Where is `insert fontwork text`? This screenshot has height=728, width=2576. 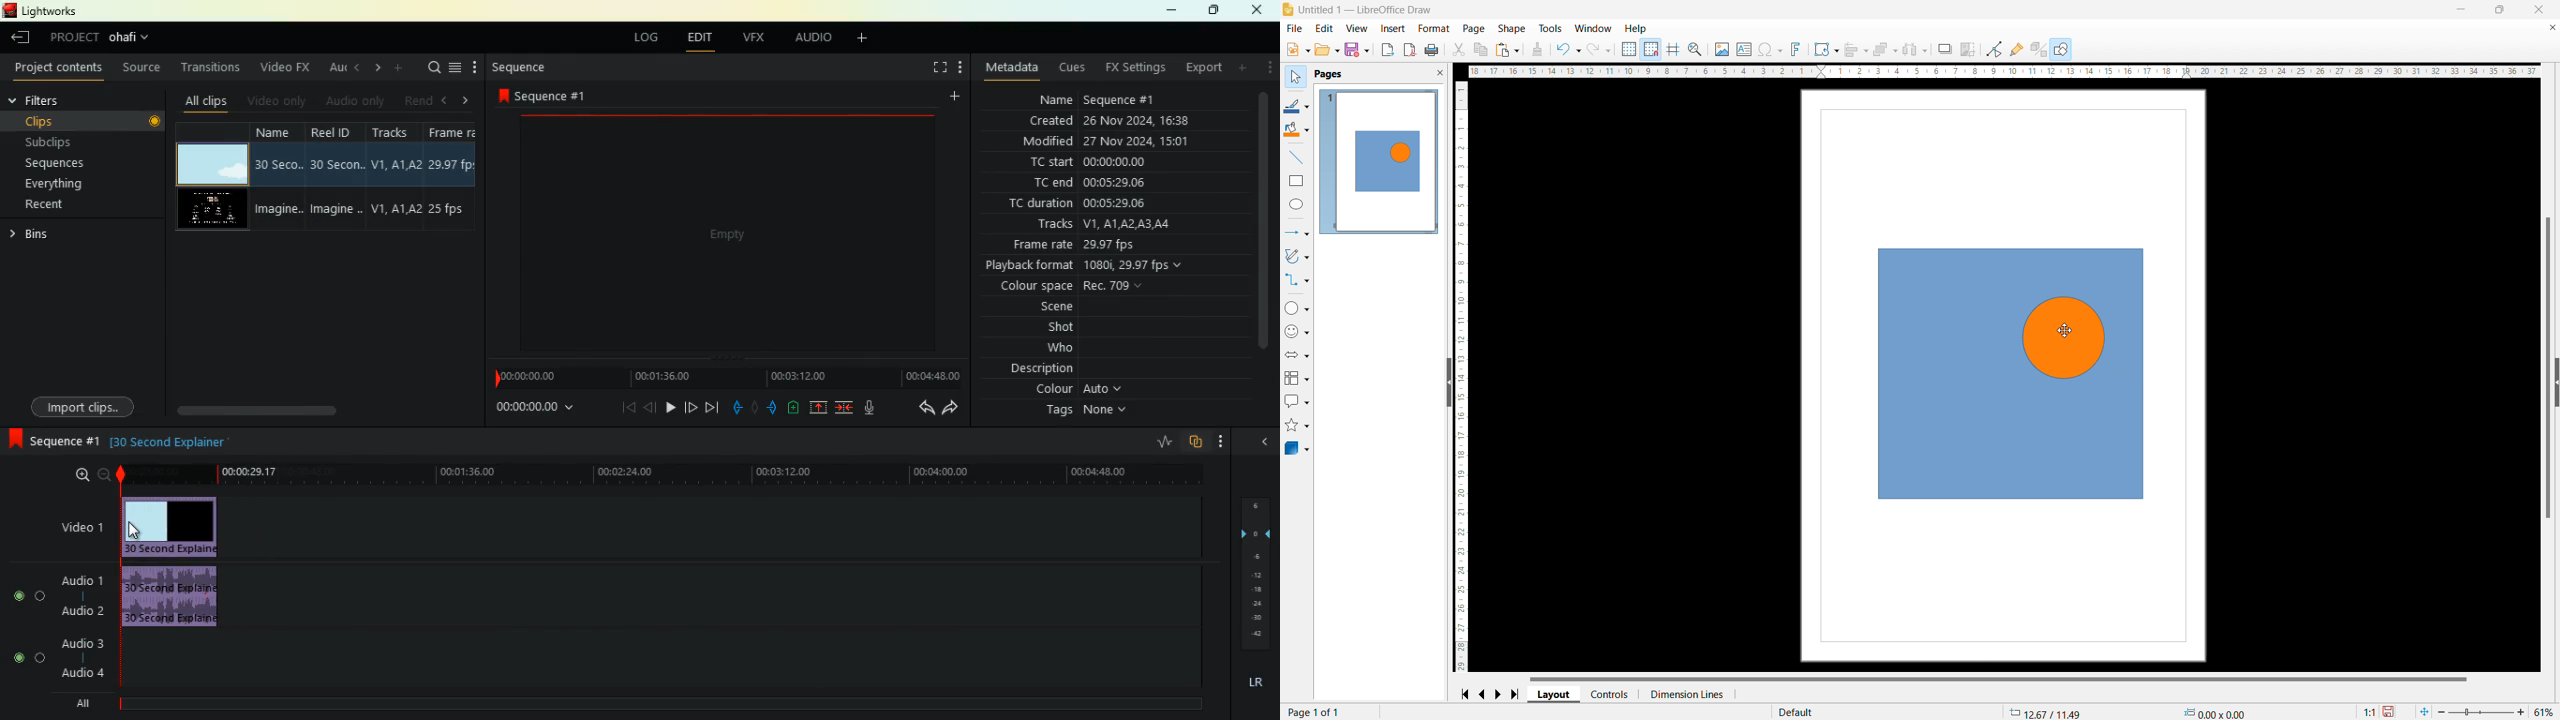 insert fontwork text is located at coordinates (1796, 49).